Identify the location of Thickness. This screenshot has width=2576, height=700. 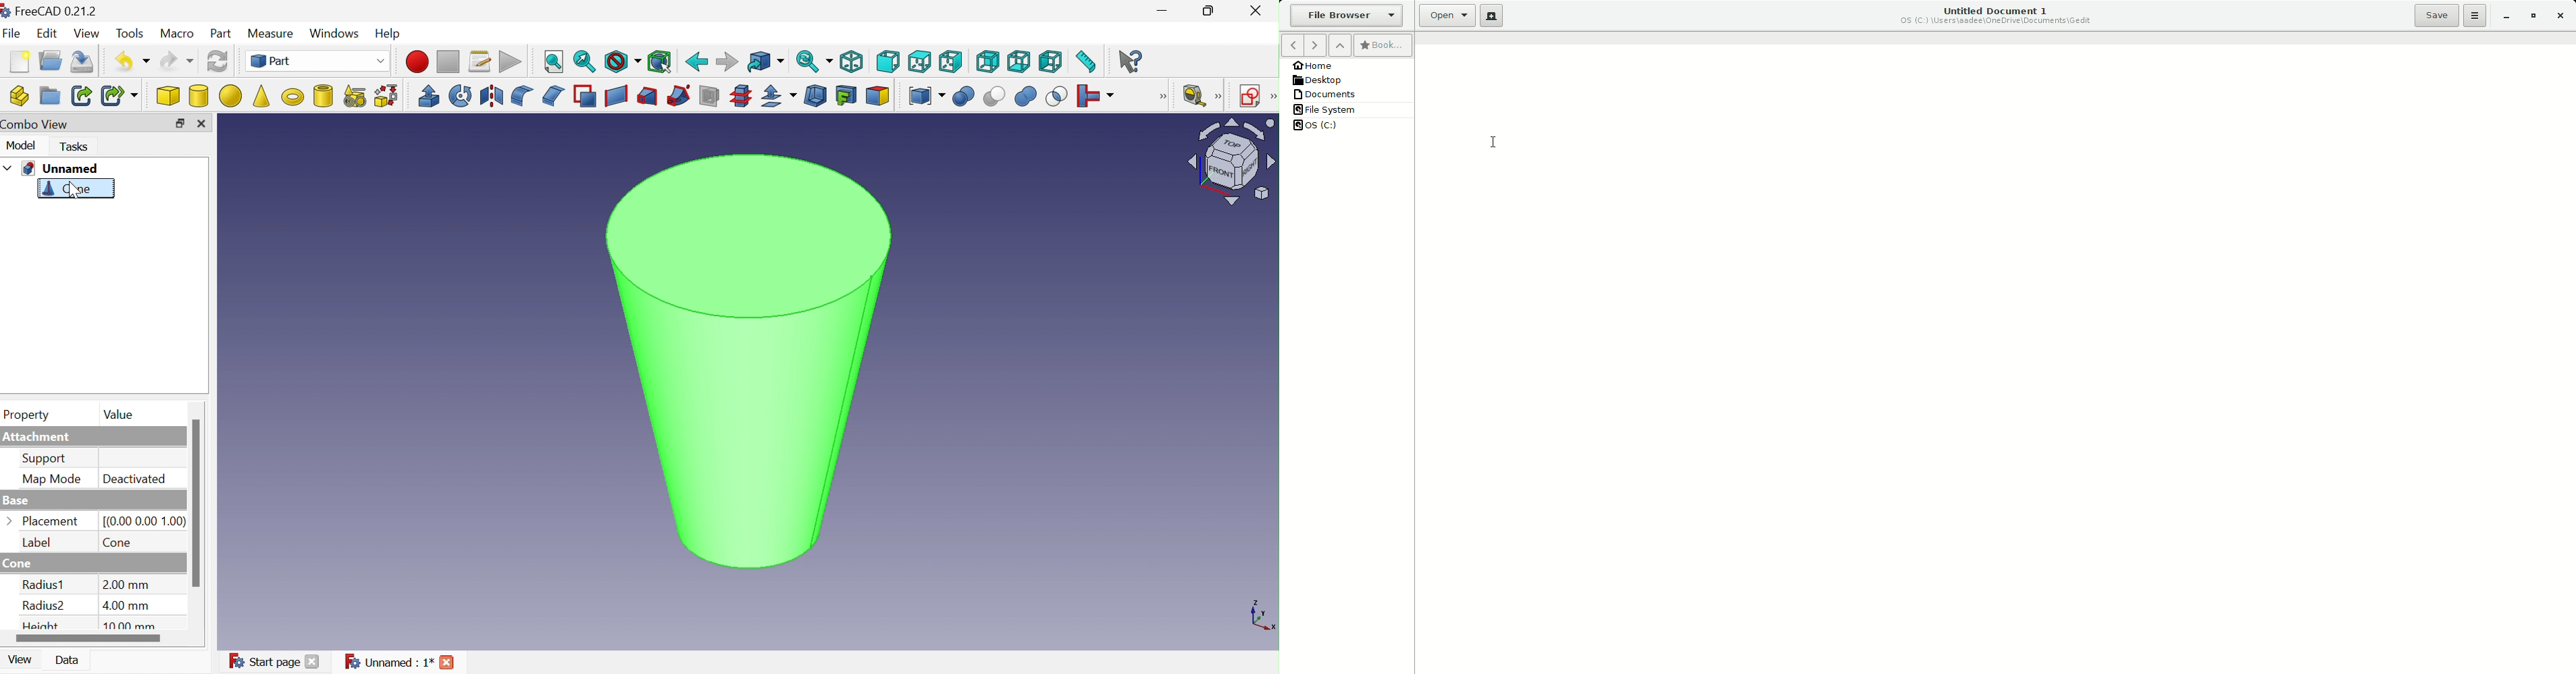
(815, 96).